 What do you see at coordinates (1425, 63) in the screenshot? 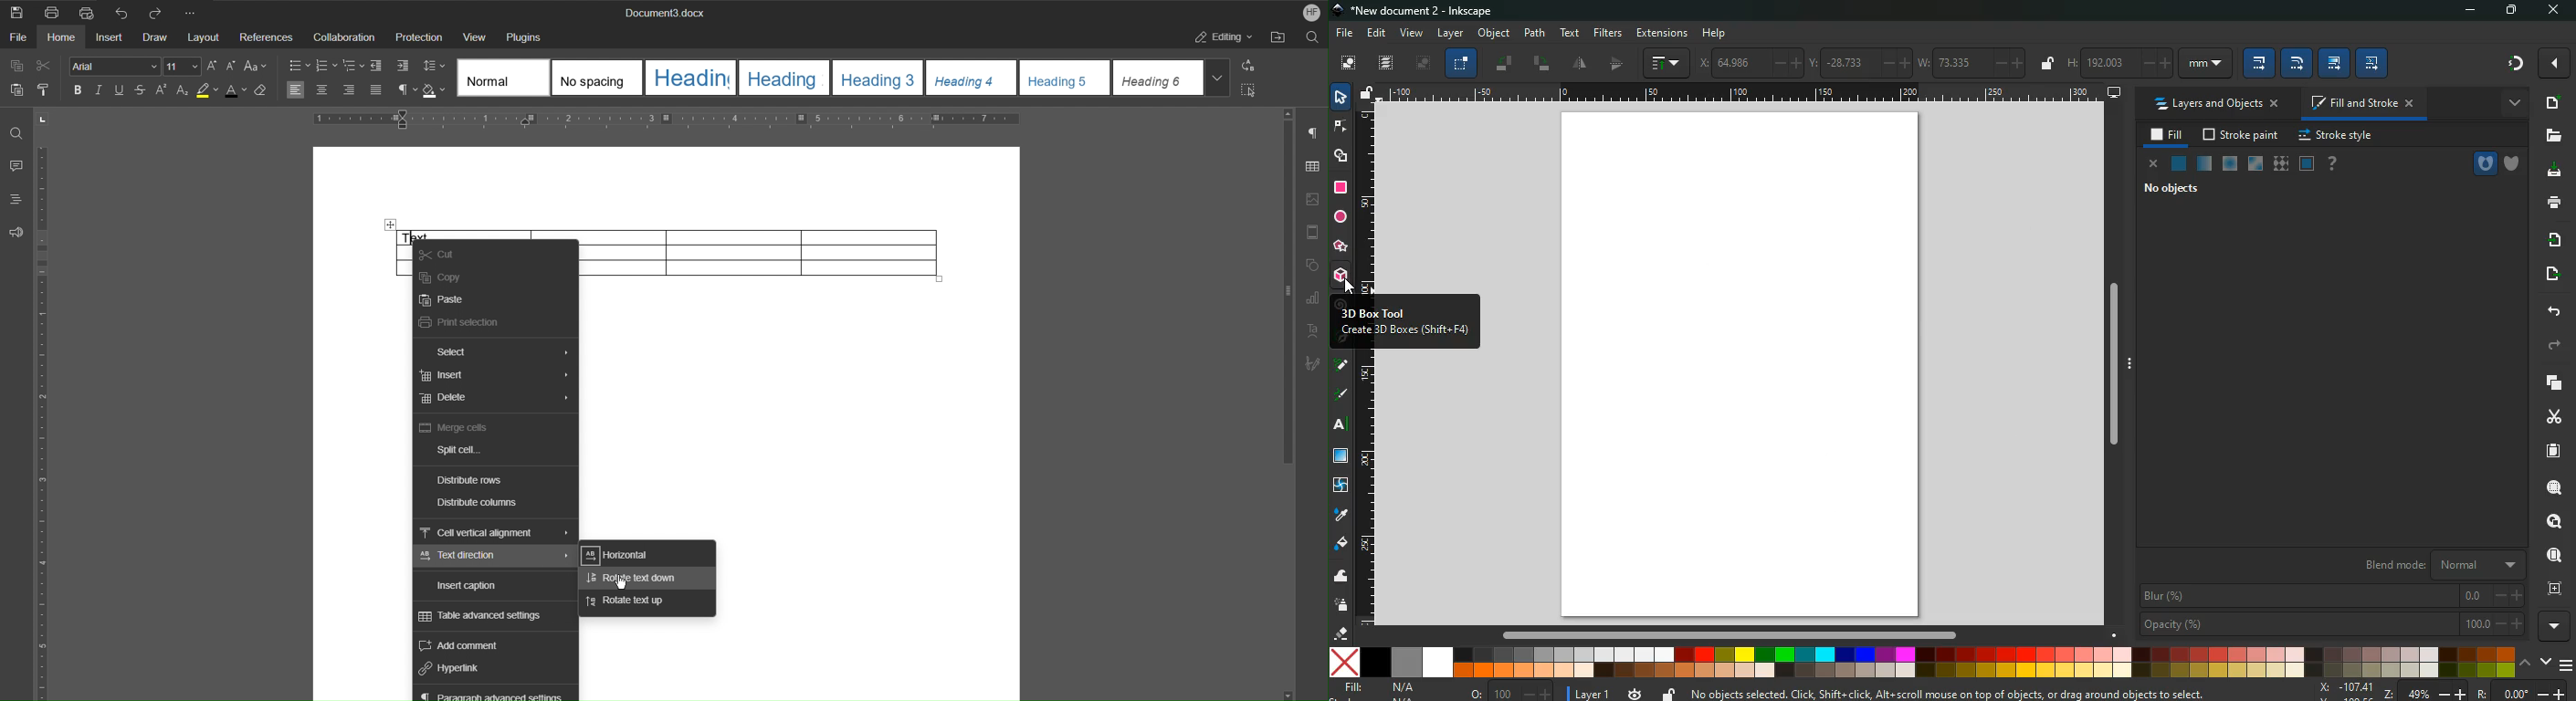
I see `image` at bounding box center [1425, 63].